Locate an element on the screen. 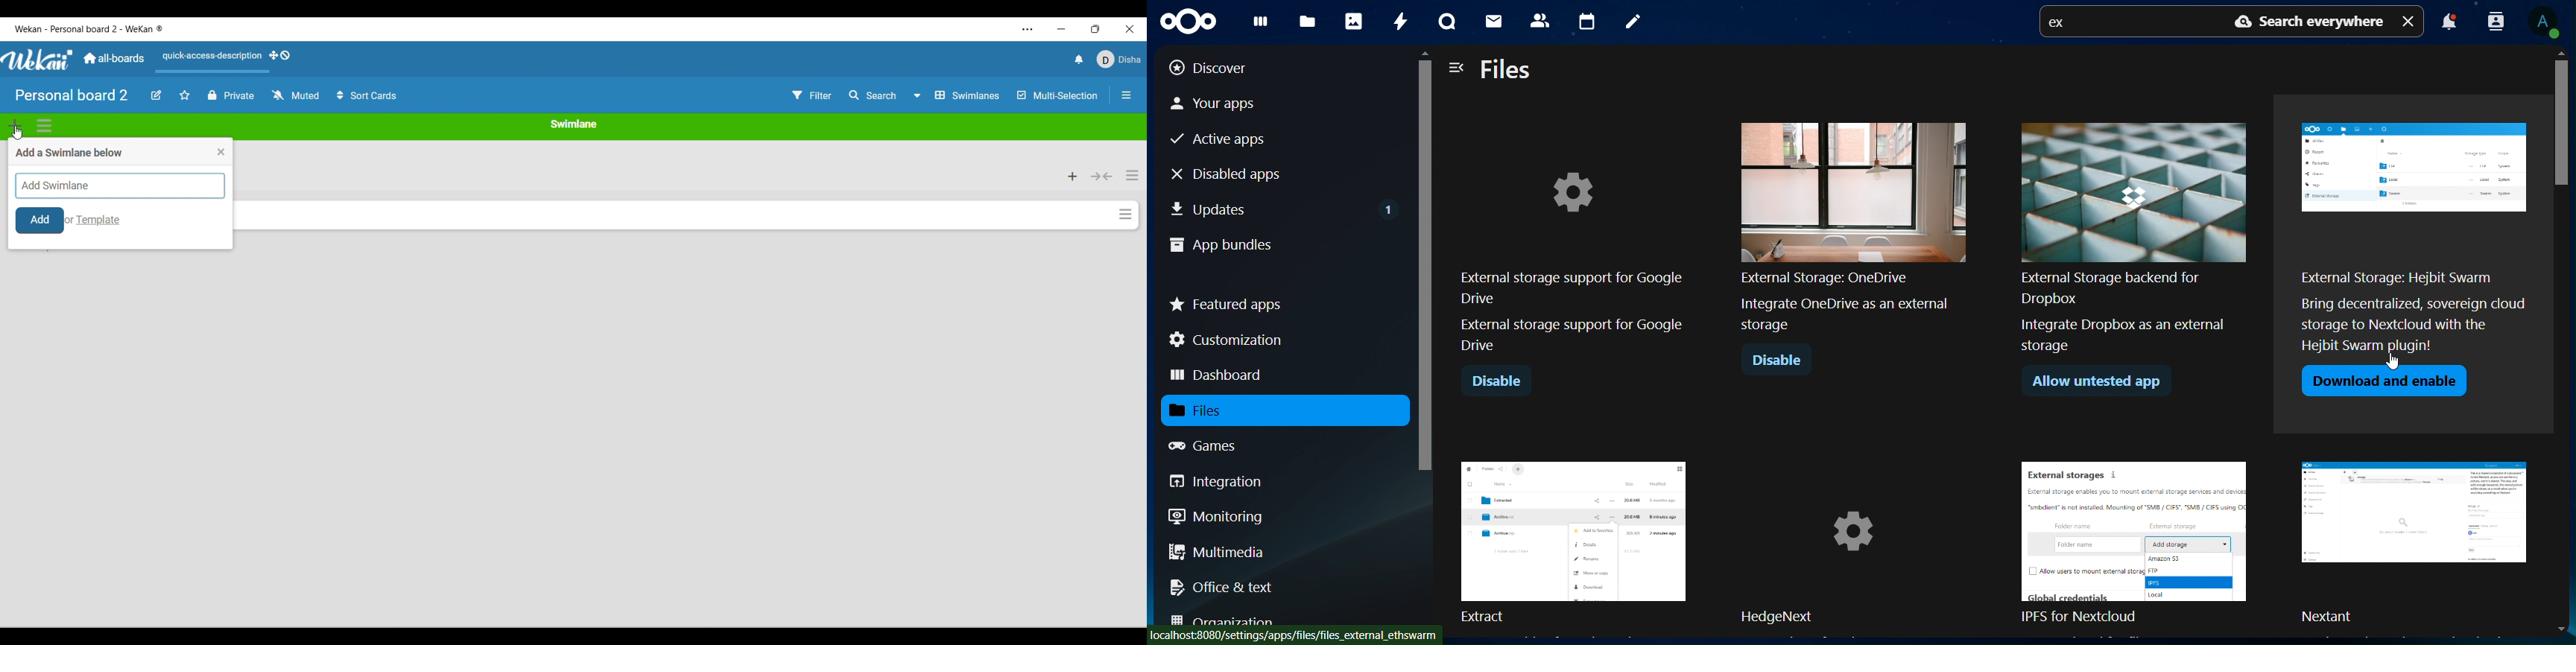 This screenshot has width=2576, height=672. Template options to choose from is located at coordinates (99, 220).